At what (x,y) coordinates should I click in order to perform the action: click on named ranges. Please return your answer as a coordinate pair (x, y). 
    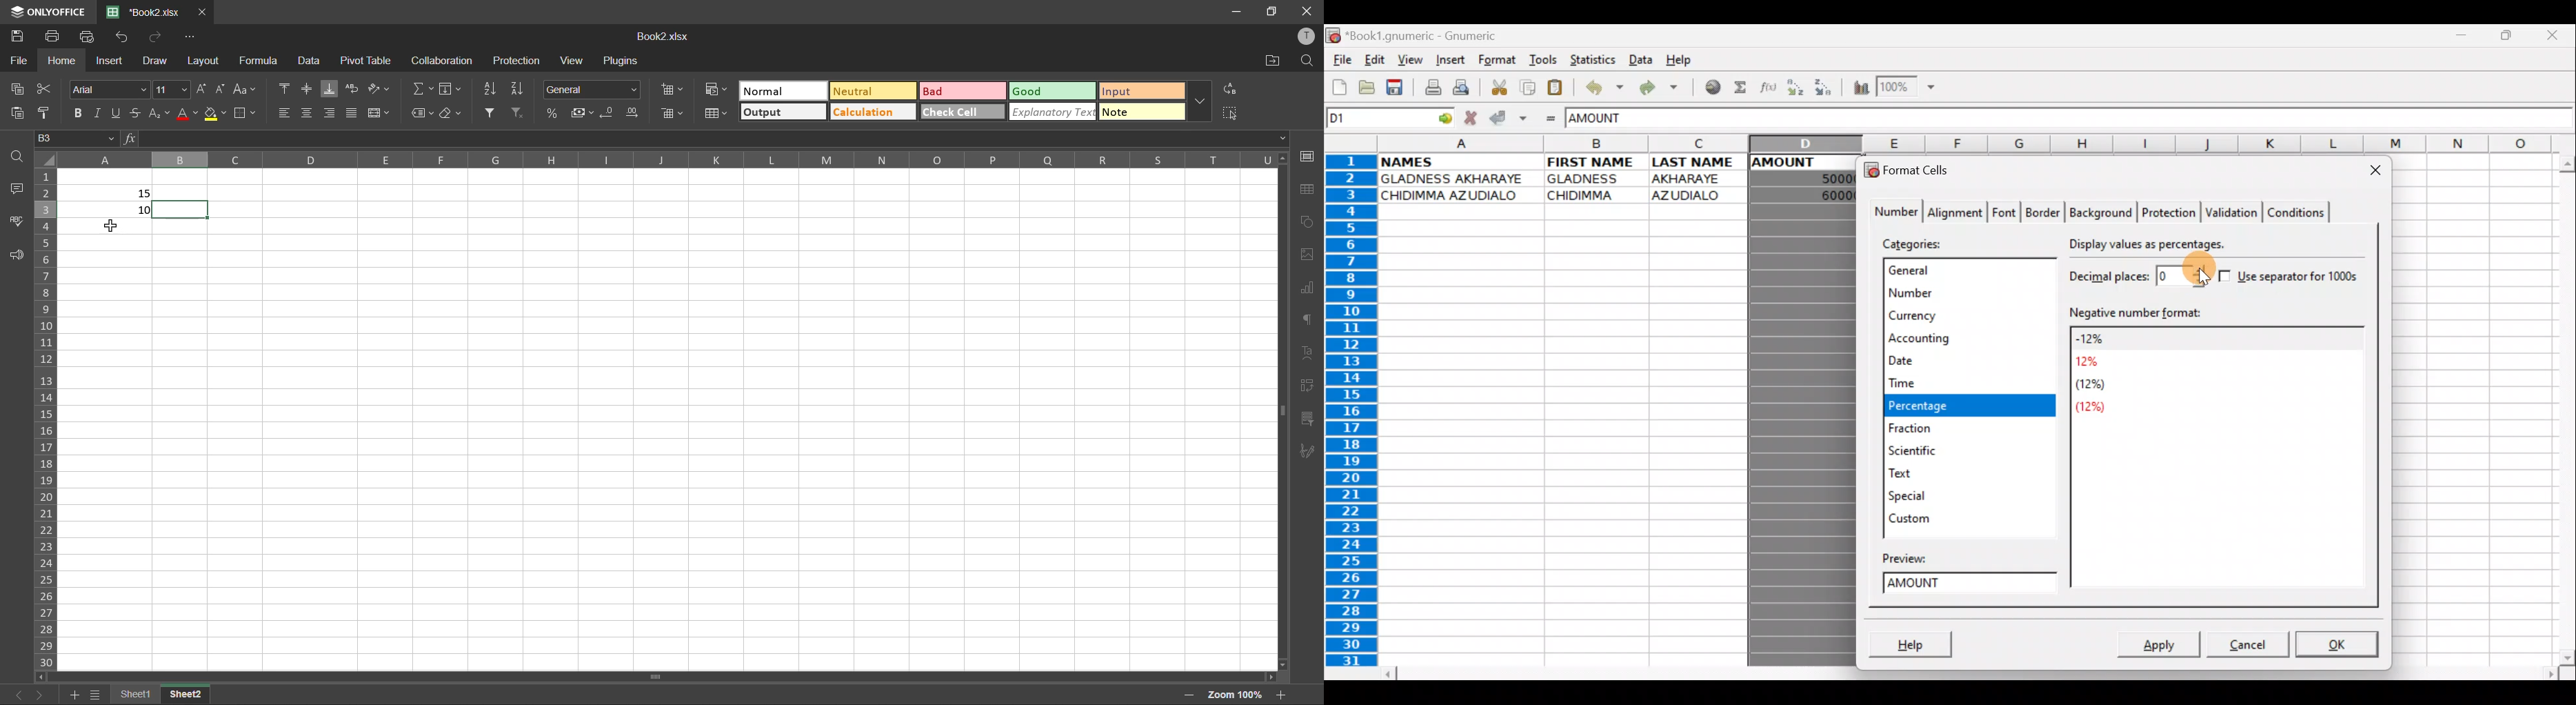
    Looking at the image, I should click on (423, 113).